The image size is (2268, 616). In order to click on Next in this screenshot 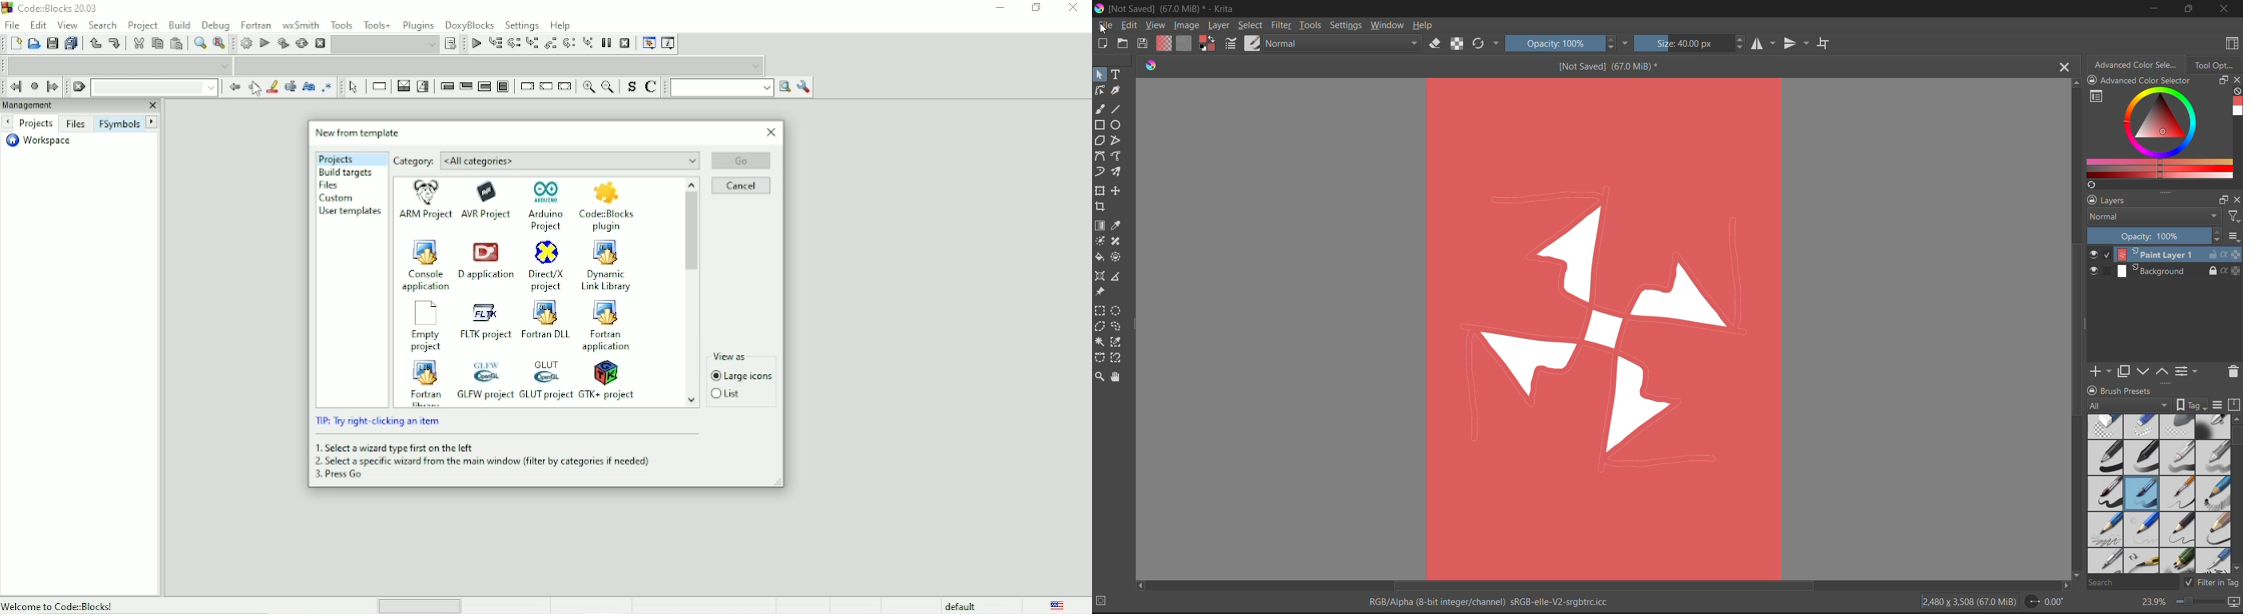, I will do `click(152, 121)`.